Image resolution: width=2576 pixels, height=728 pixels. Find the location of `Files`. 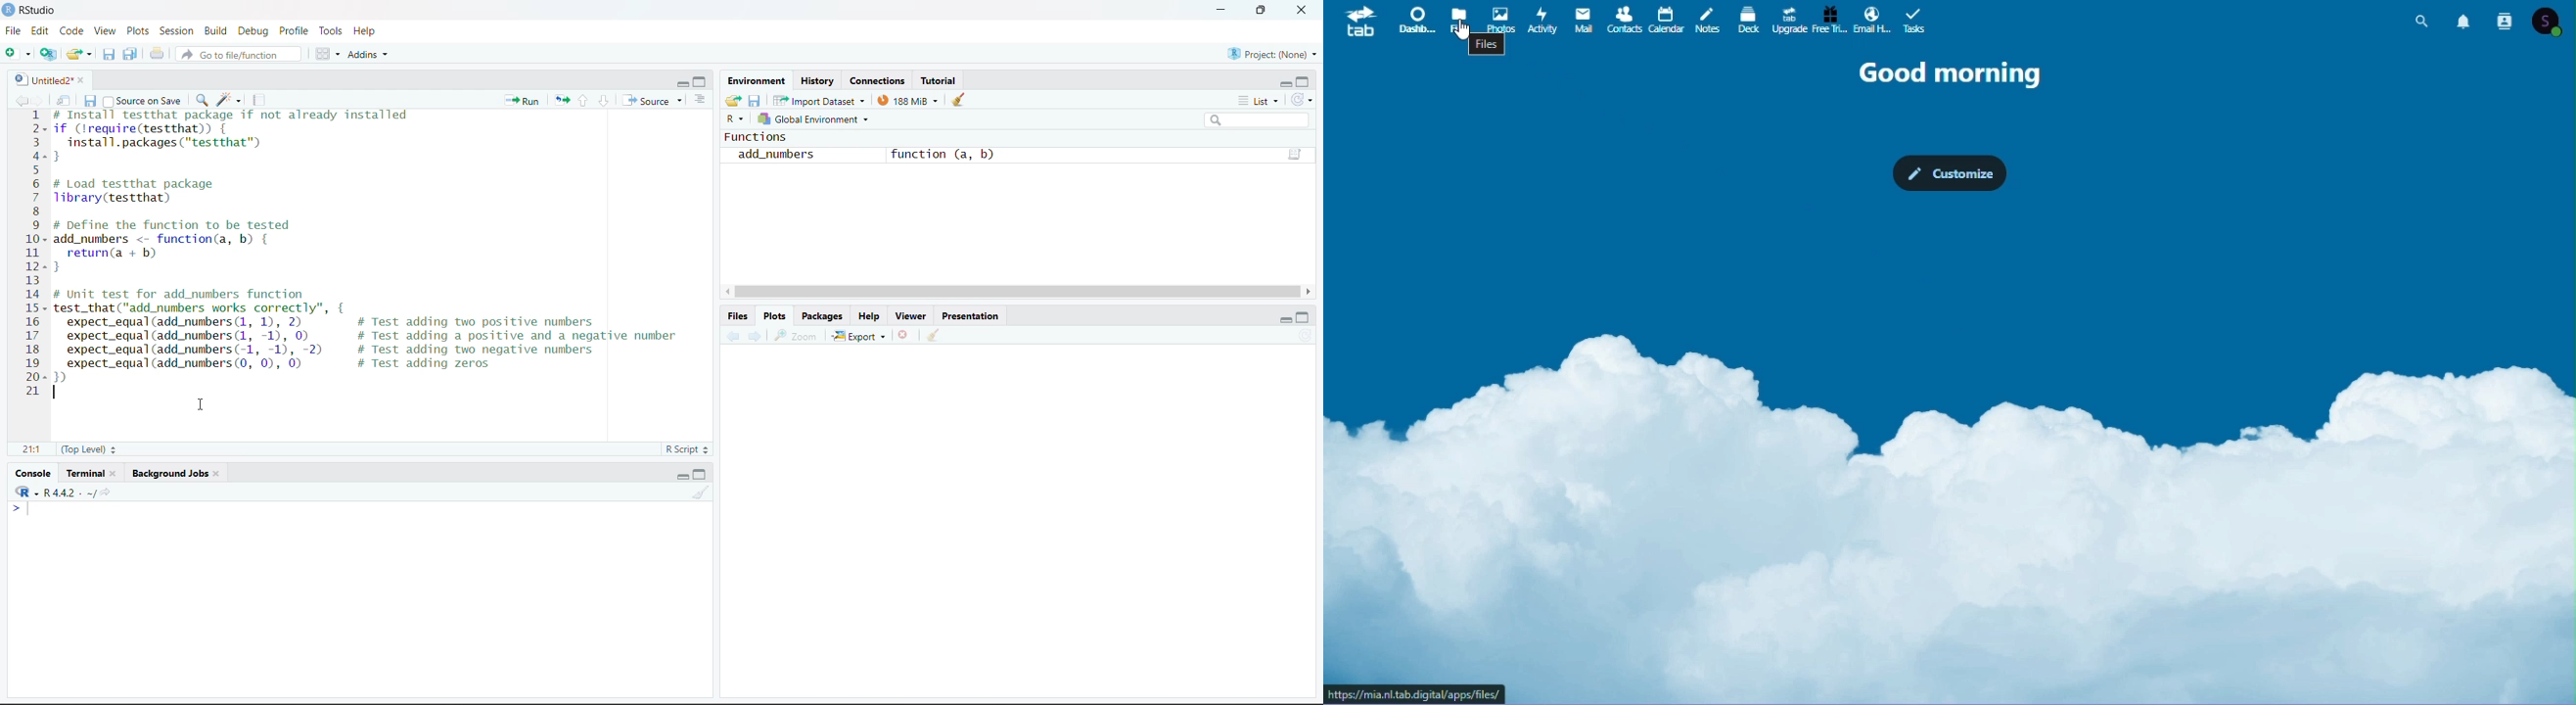

Files is located at coordinates (738, 316).